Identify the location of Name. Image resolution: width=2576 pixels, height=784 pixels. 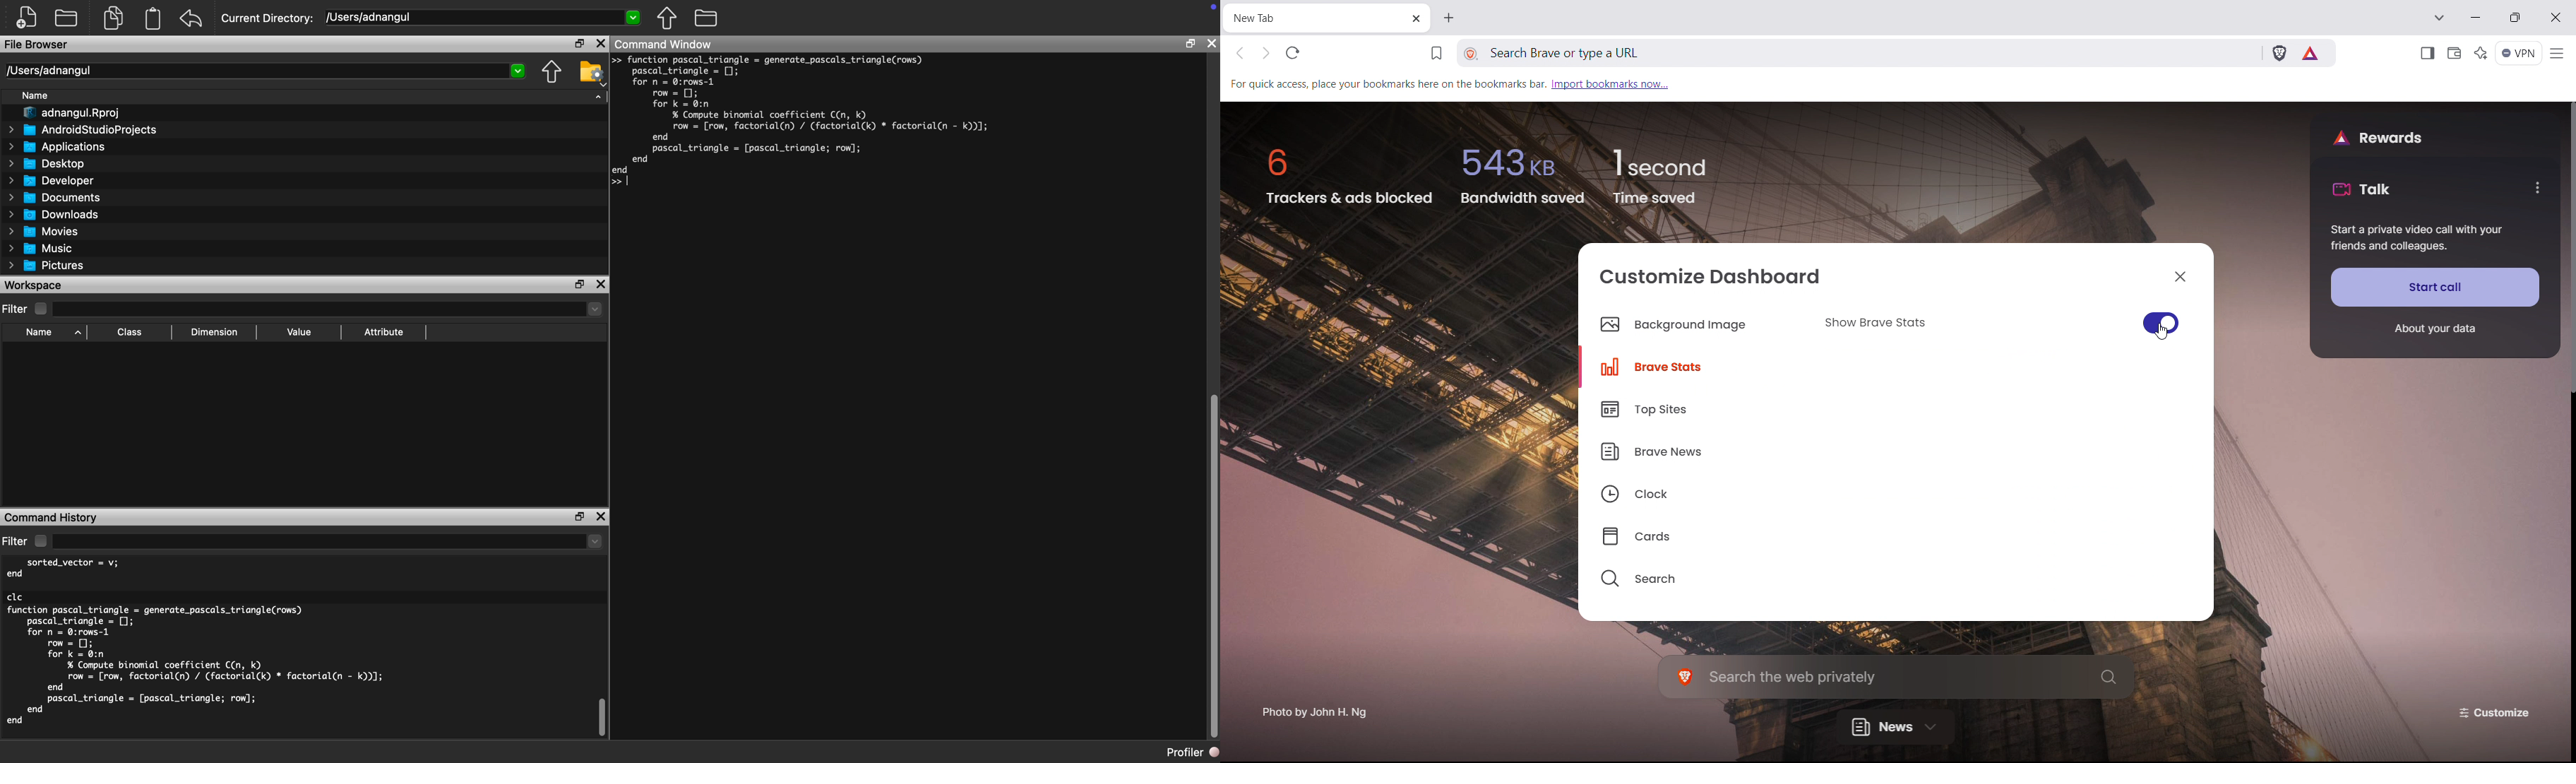
(39, 332).